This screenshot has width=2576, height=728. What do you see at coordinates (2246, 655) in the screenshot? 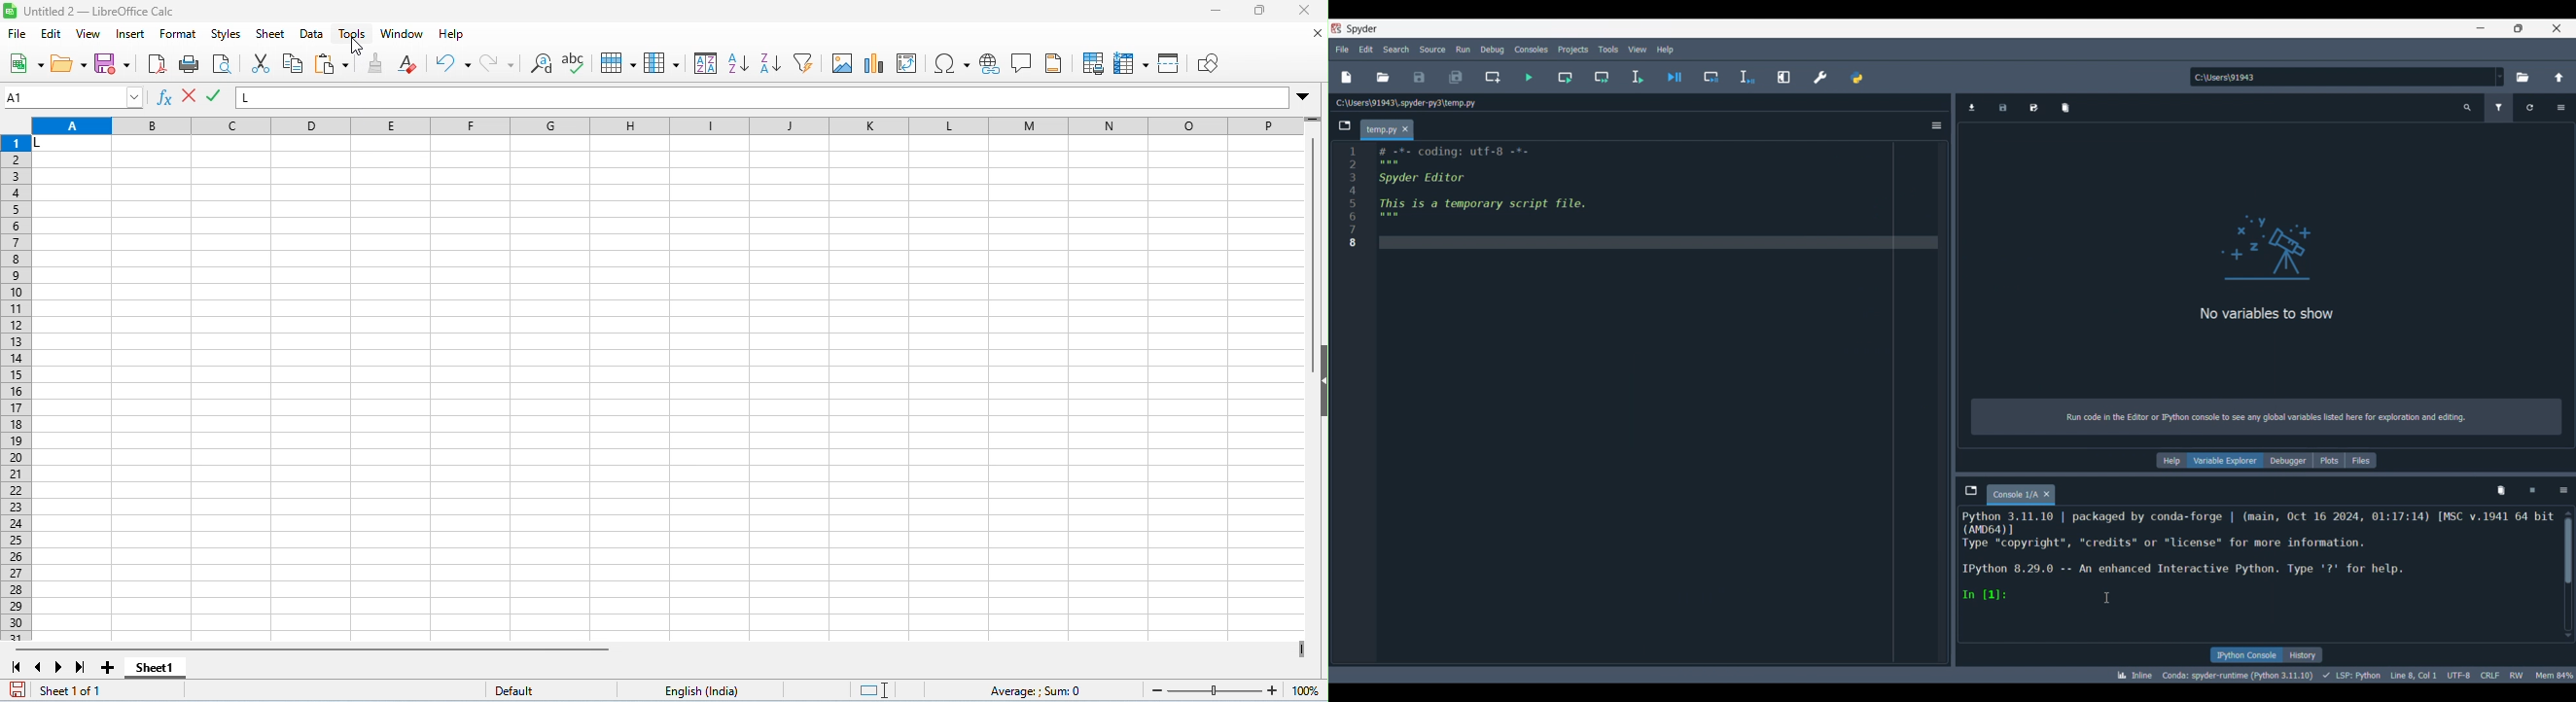
I see `IPython console` at bounding box center [2246, 655].